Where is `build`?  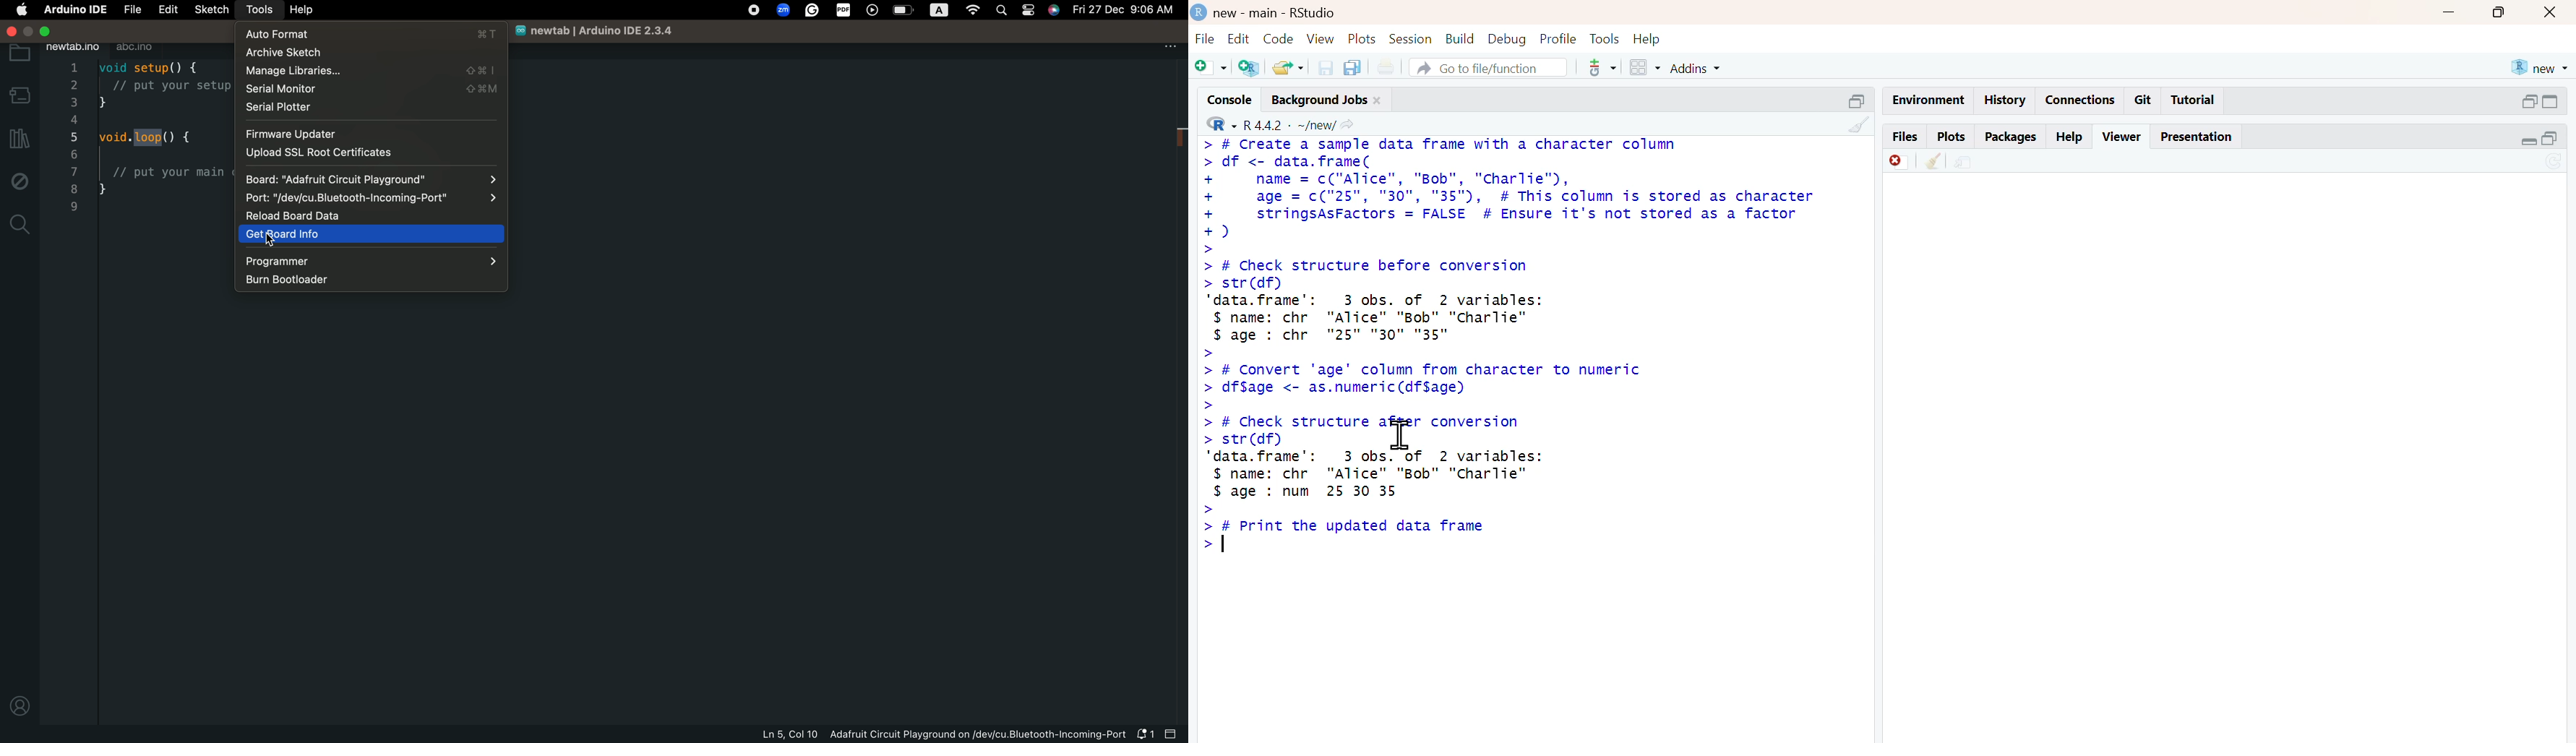 build is located at coordinates (1461, 39).